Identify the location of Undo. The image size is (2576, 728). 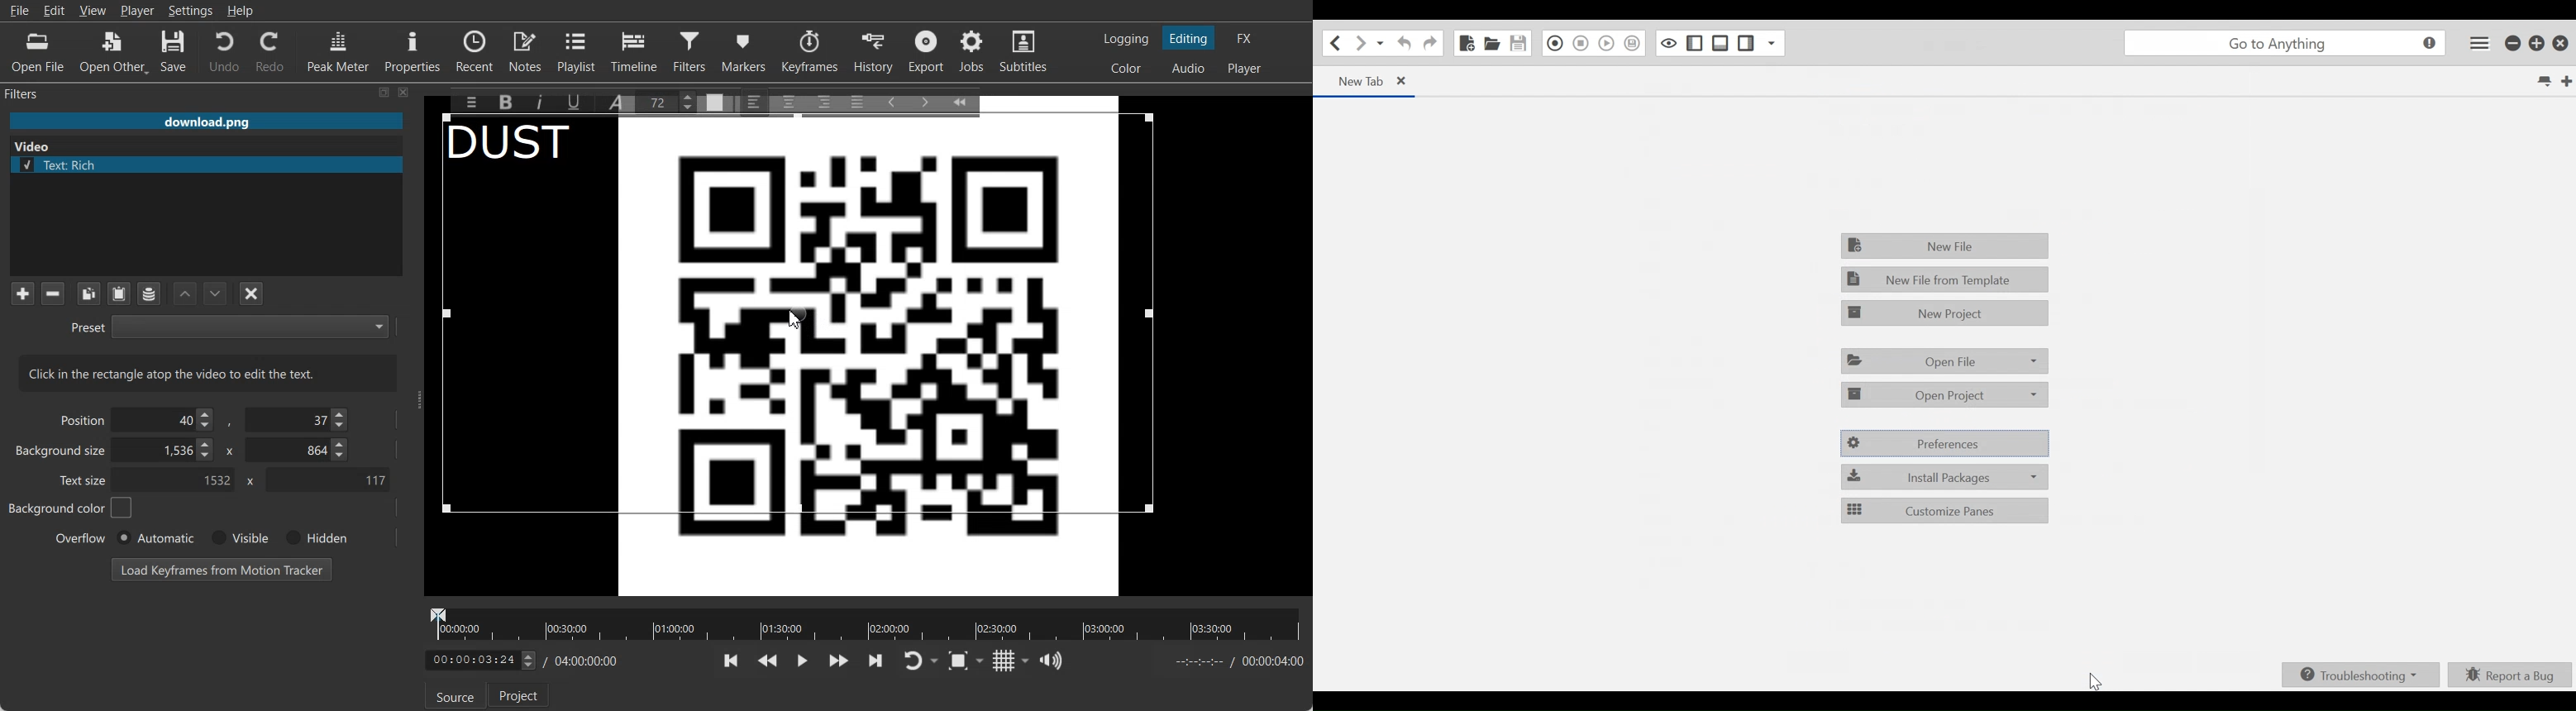
(224, 50).